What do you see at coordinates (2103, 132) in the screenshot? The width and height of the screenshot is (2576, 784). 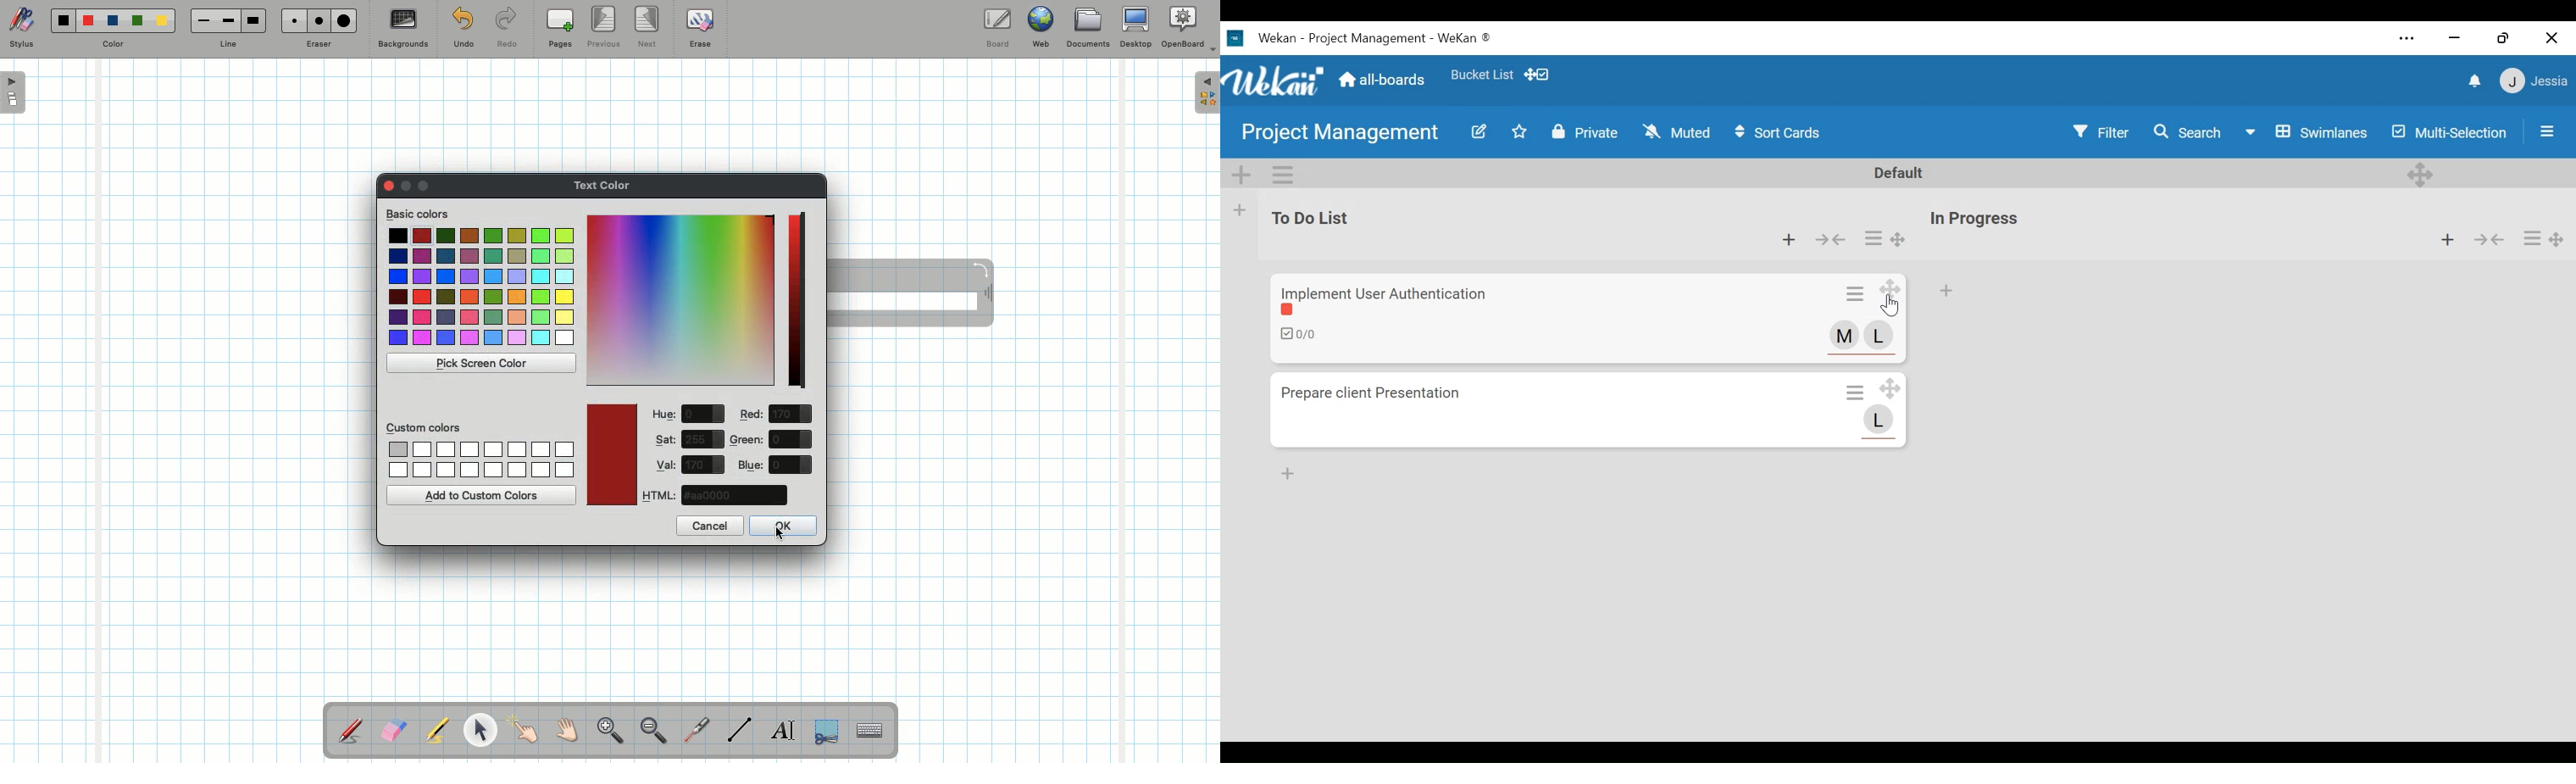 I see `Filter` at bounding box center [2103, 132].